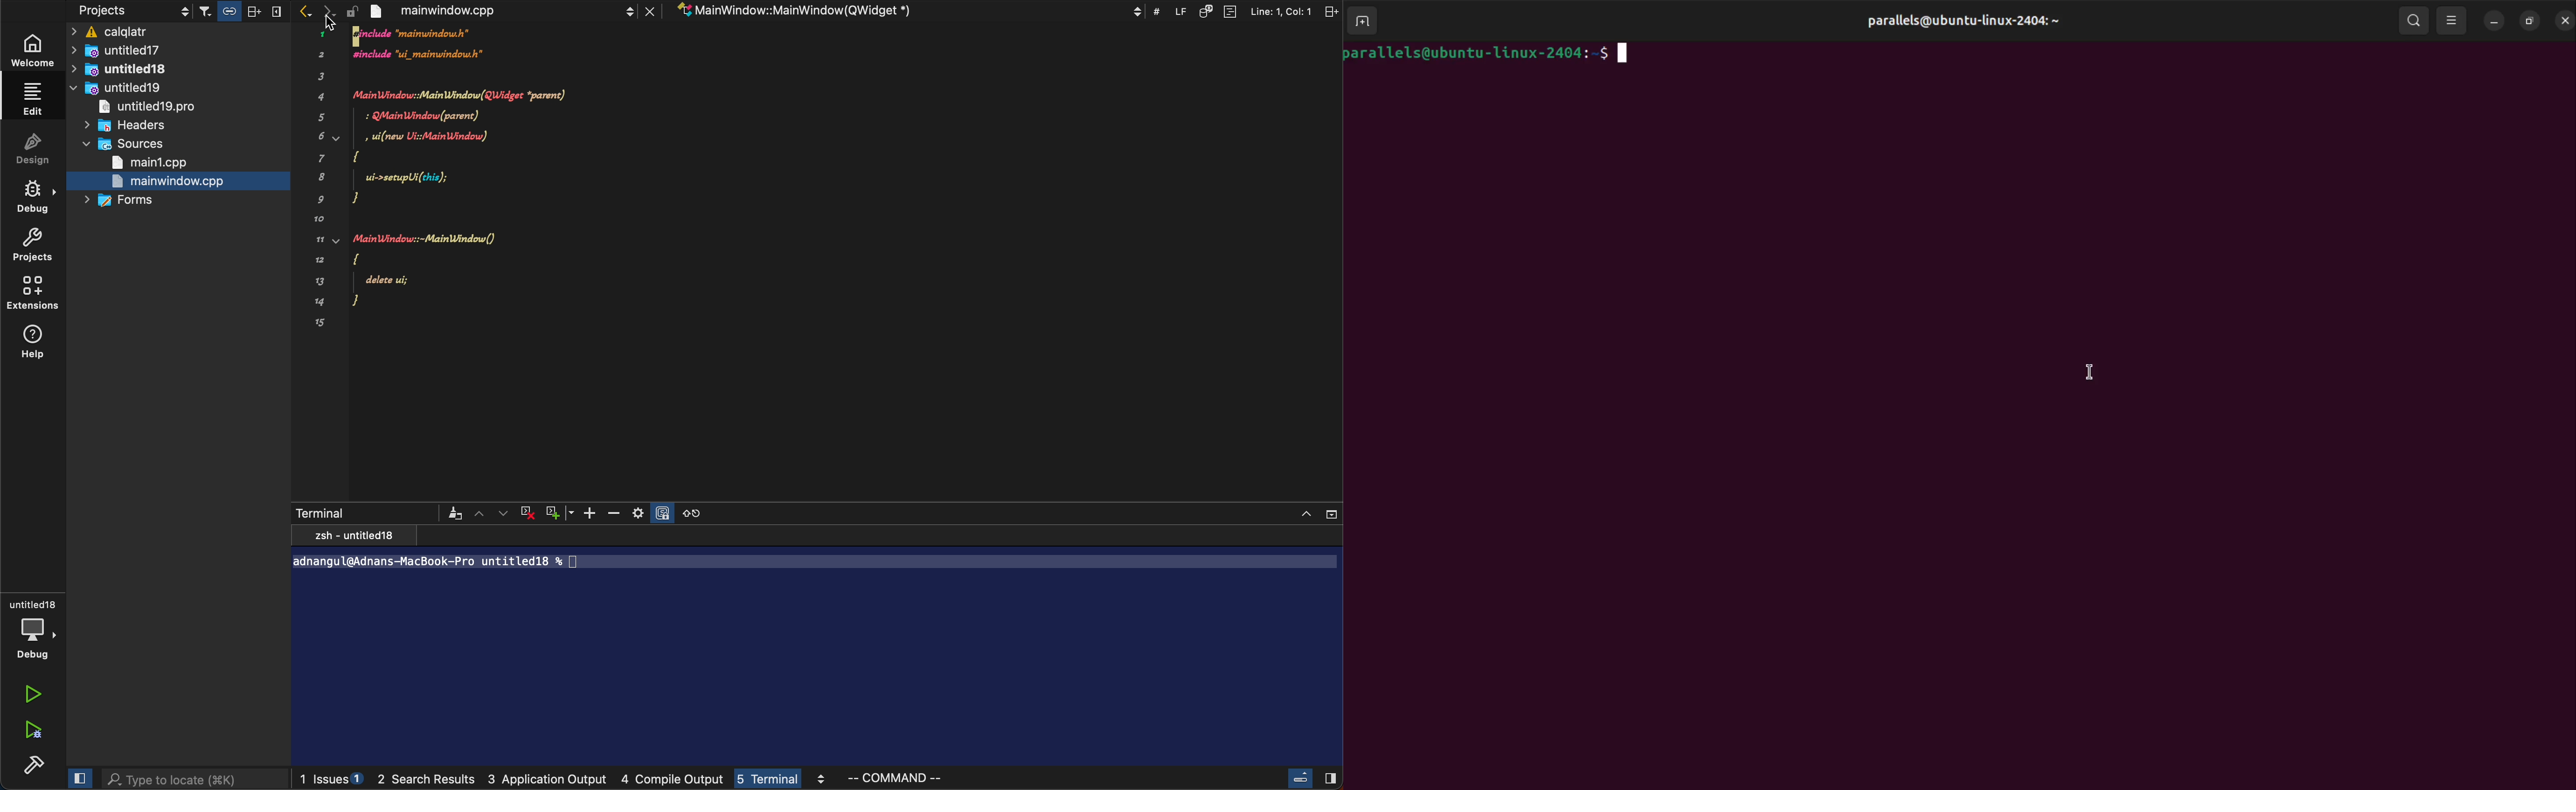  Describe the element at coordinates (944, 777) in the screenshot. I see `command` at that location.